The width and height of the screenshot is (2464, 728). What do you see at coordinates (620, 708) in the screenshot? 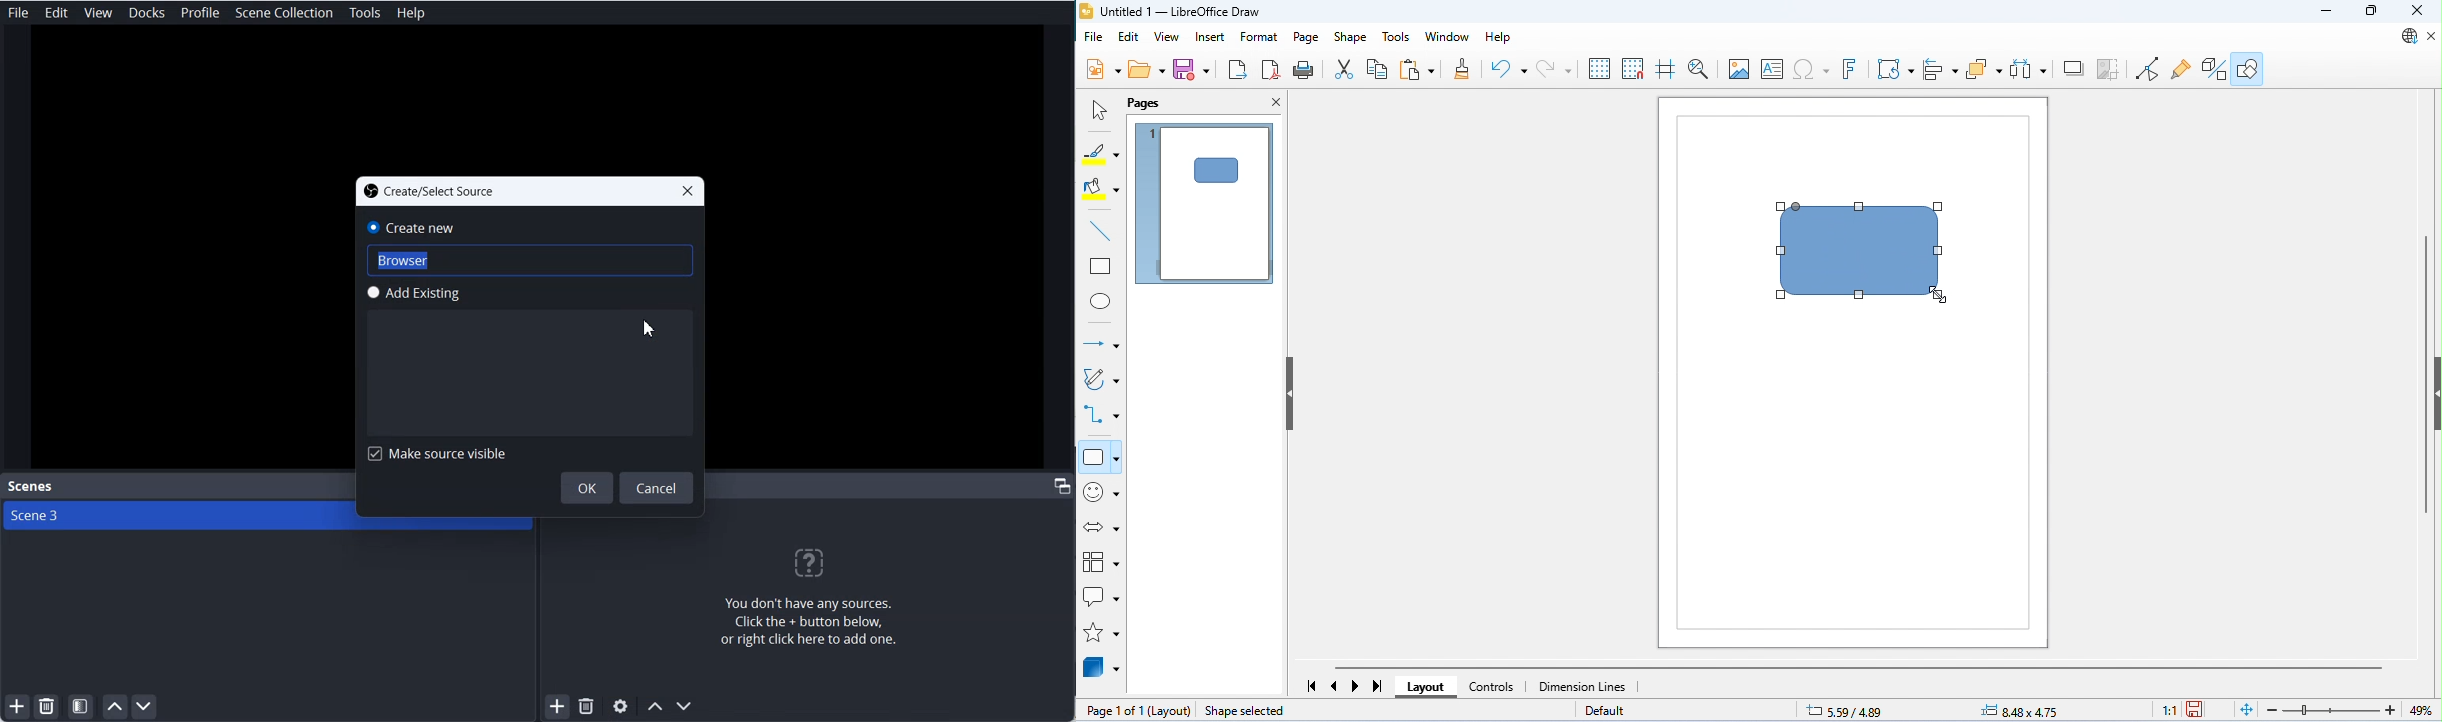
I see `Open Source Settings` at bounding box center [620, 708].